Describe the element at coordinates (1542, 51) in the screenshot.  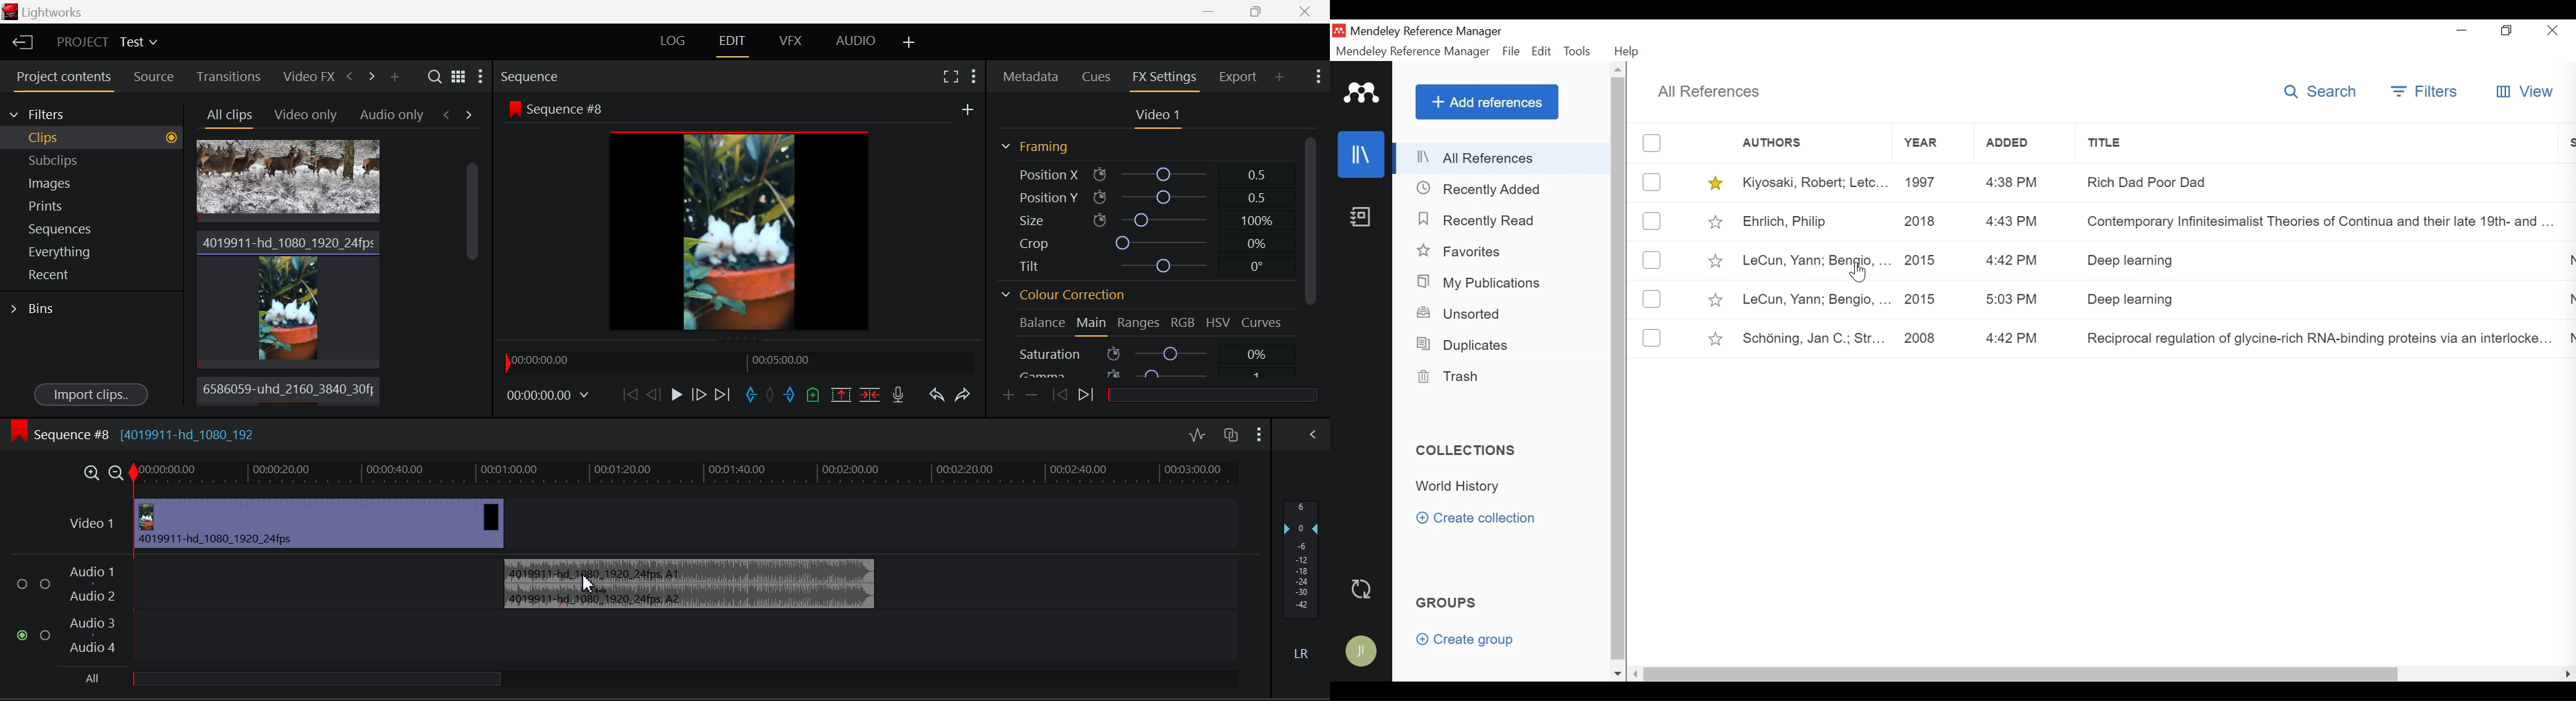
I see `Edit` at that location.